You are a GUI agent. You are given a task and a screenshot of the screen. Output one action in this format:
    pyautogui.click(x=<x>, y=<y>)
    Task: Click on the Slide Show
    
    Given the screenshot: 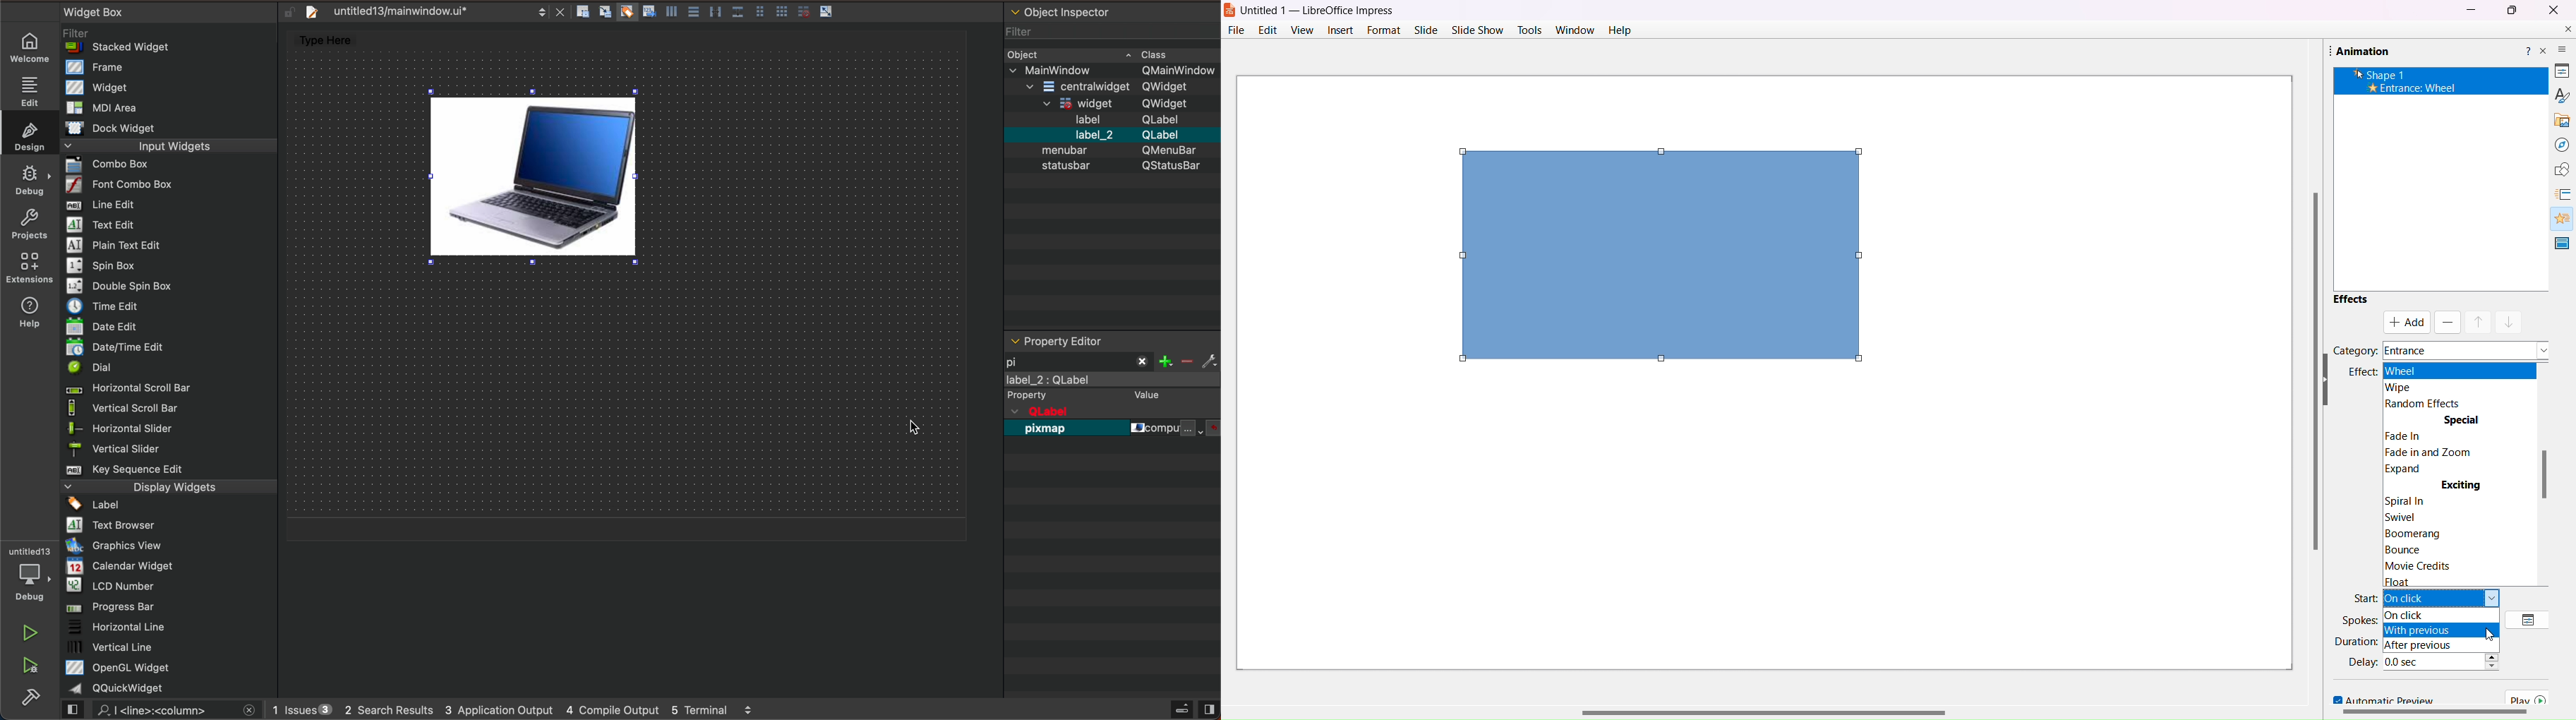 What is the action you would take?
    pyautogui.click(x=1479, y=28)
    